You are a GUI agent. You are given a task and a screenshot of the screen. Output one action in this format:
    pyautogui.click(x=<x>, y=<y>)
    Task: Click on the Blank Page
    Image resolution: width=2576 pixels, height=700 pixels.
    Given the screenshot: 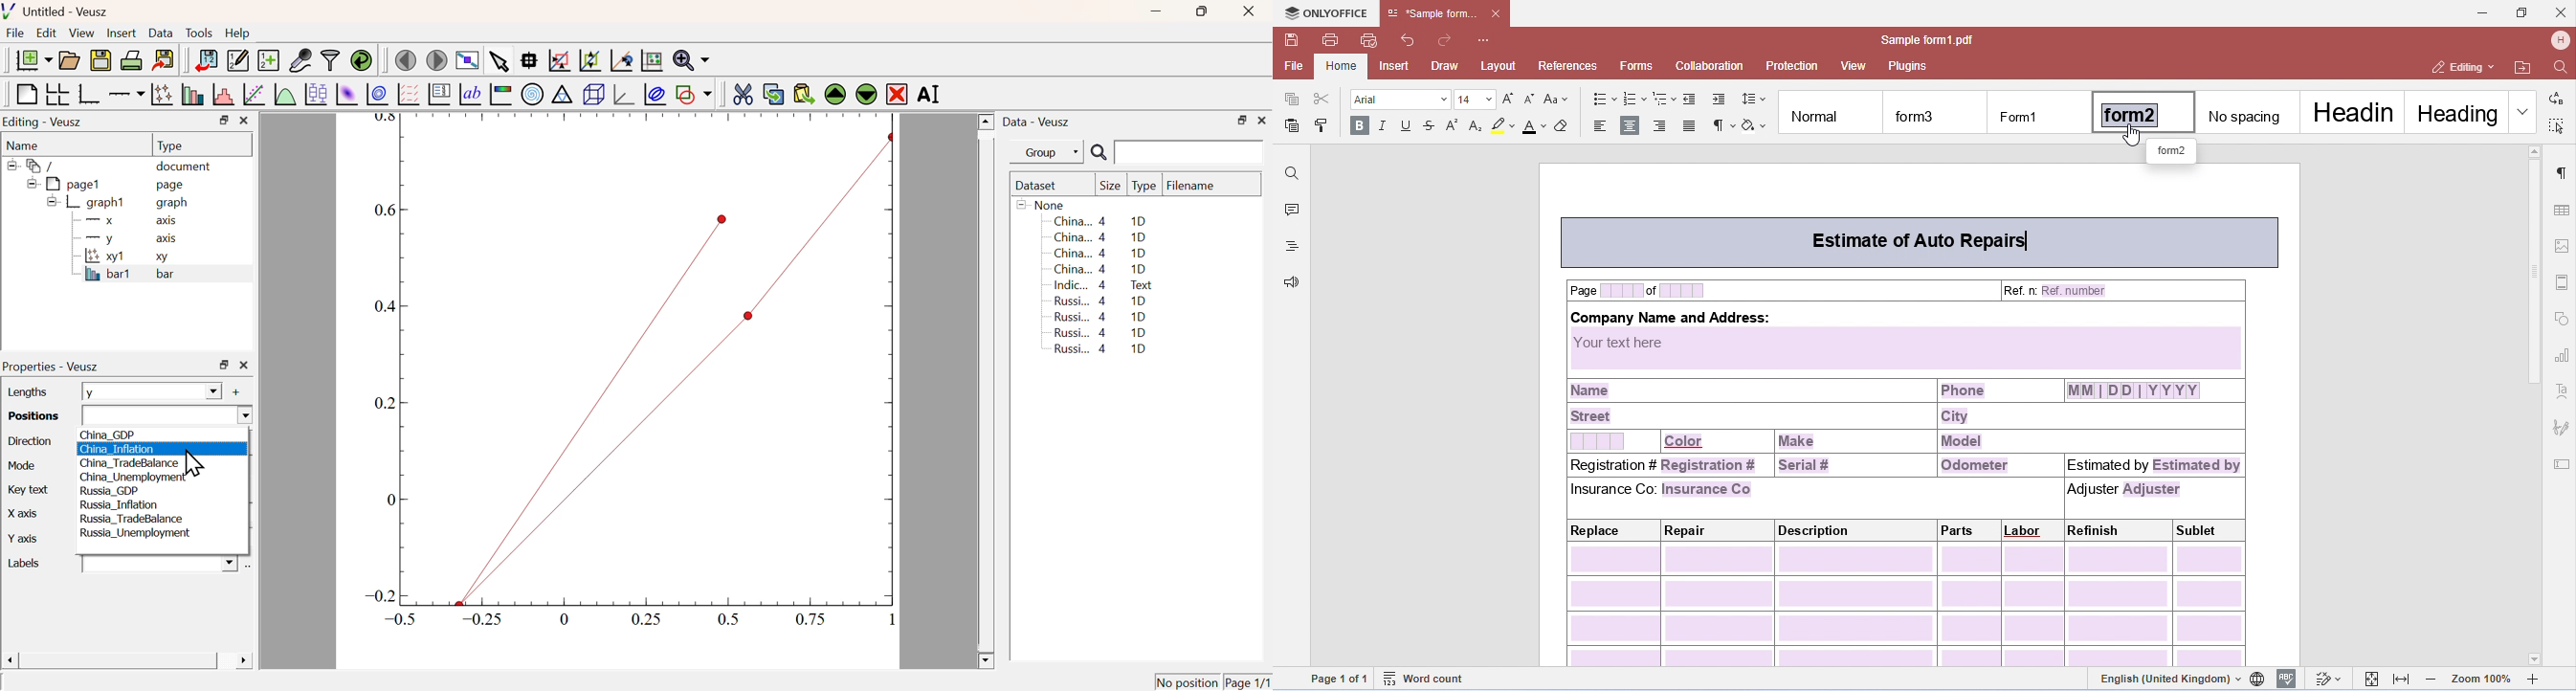 What is the action you would take?
    pyautogui.click(x=25, y=95)
    